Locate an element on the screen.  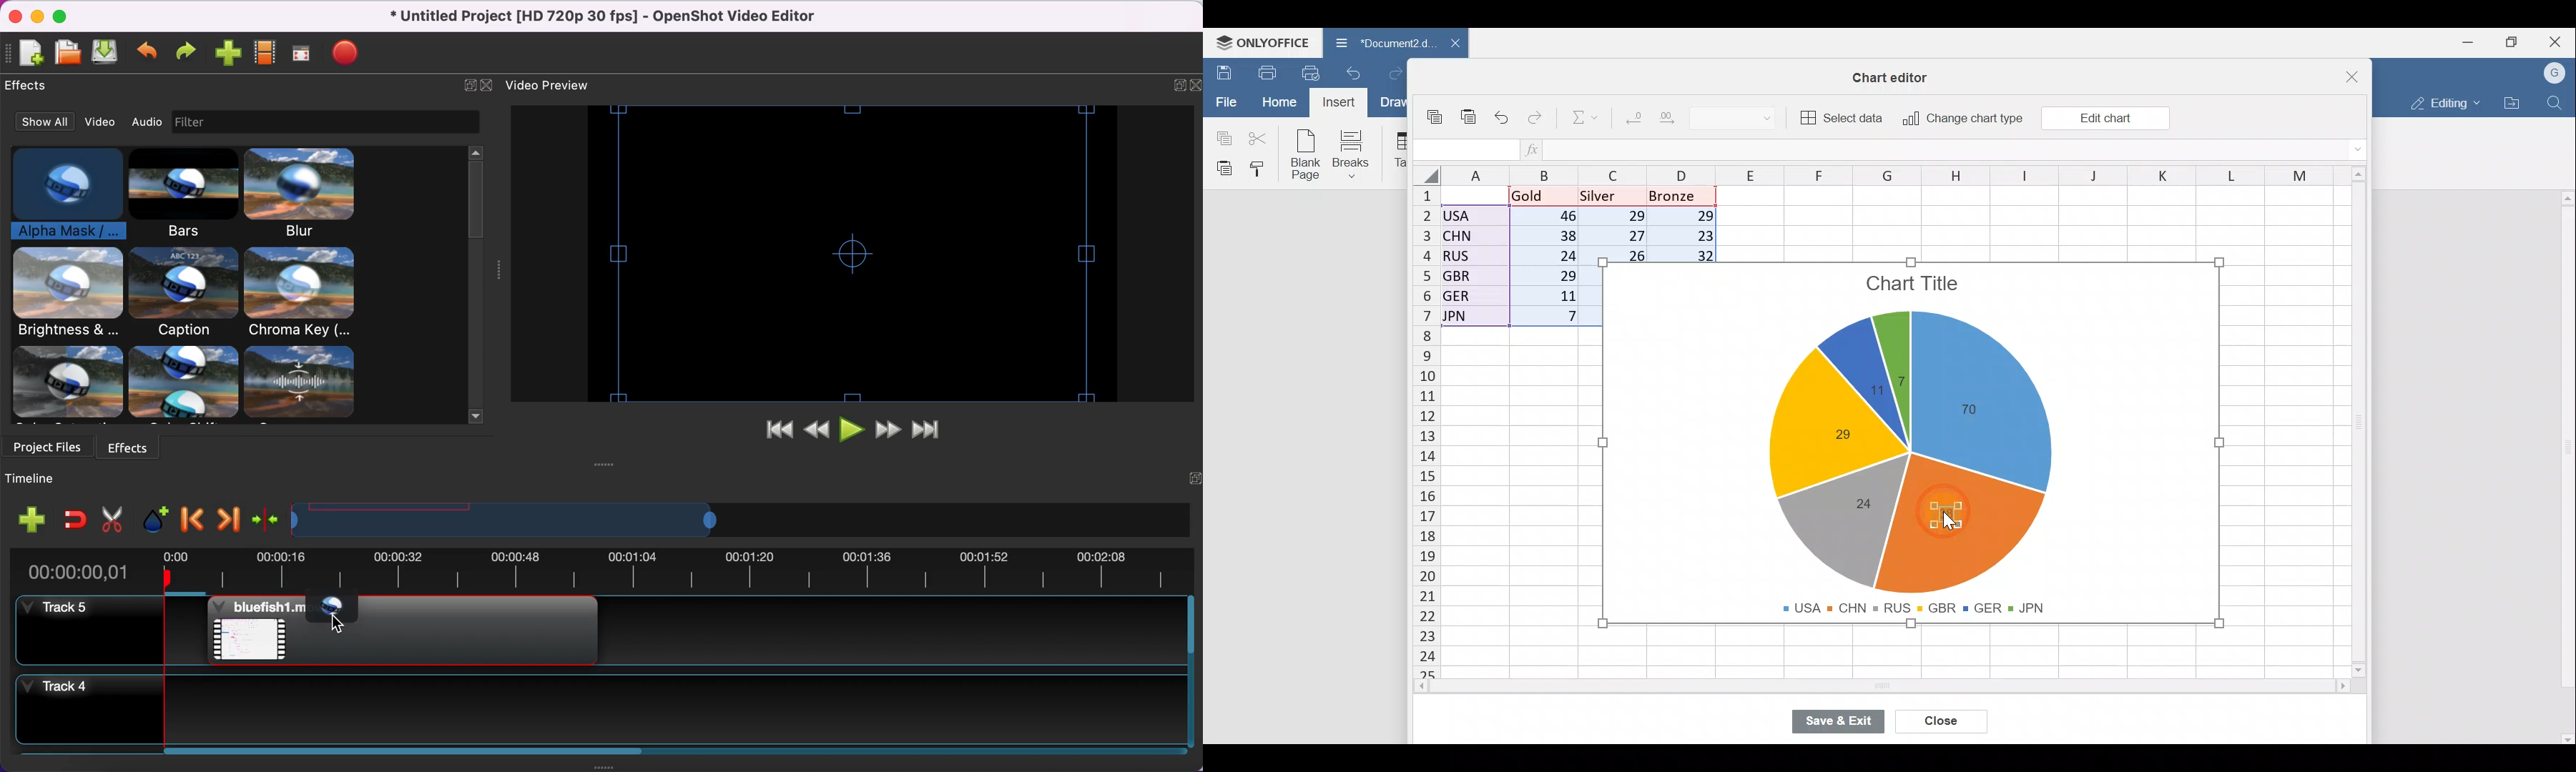
Undo is located at coordinates (1357, 77).